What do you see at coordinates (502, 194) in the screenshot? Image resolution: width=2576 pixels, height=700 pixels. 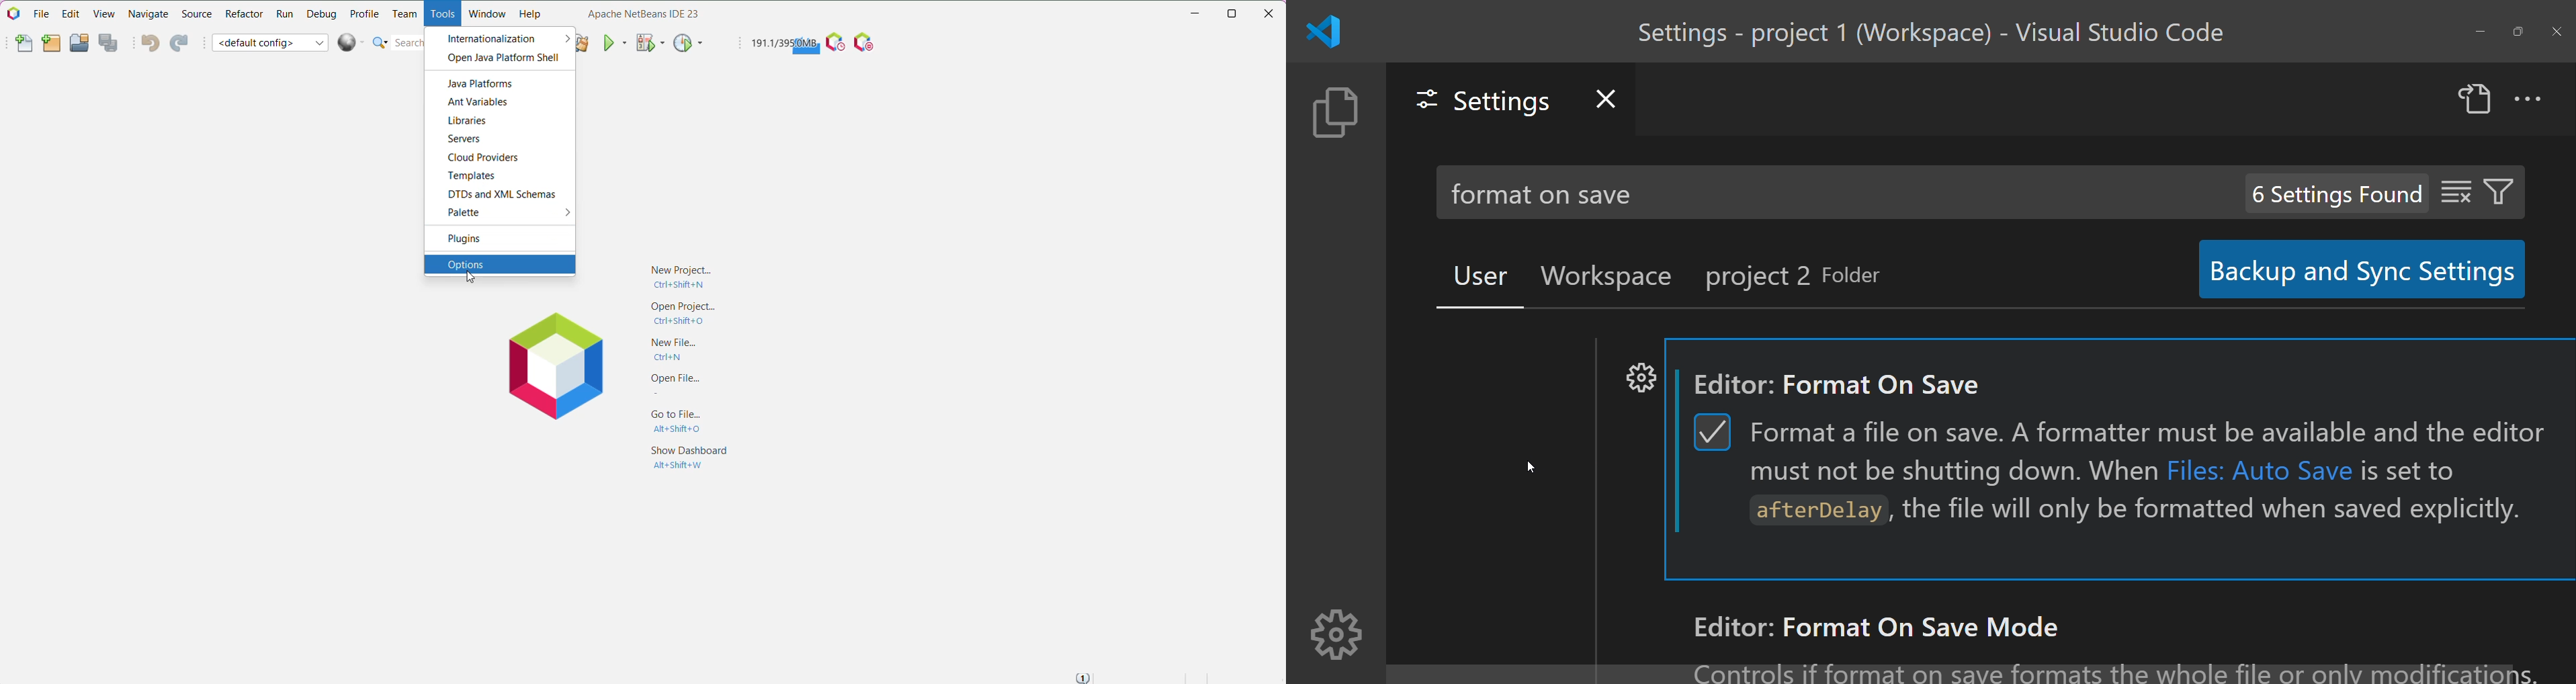 I see `DTDs and XML Schemas` at bounding box center [502, 194].